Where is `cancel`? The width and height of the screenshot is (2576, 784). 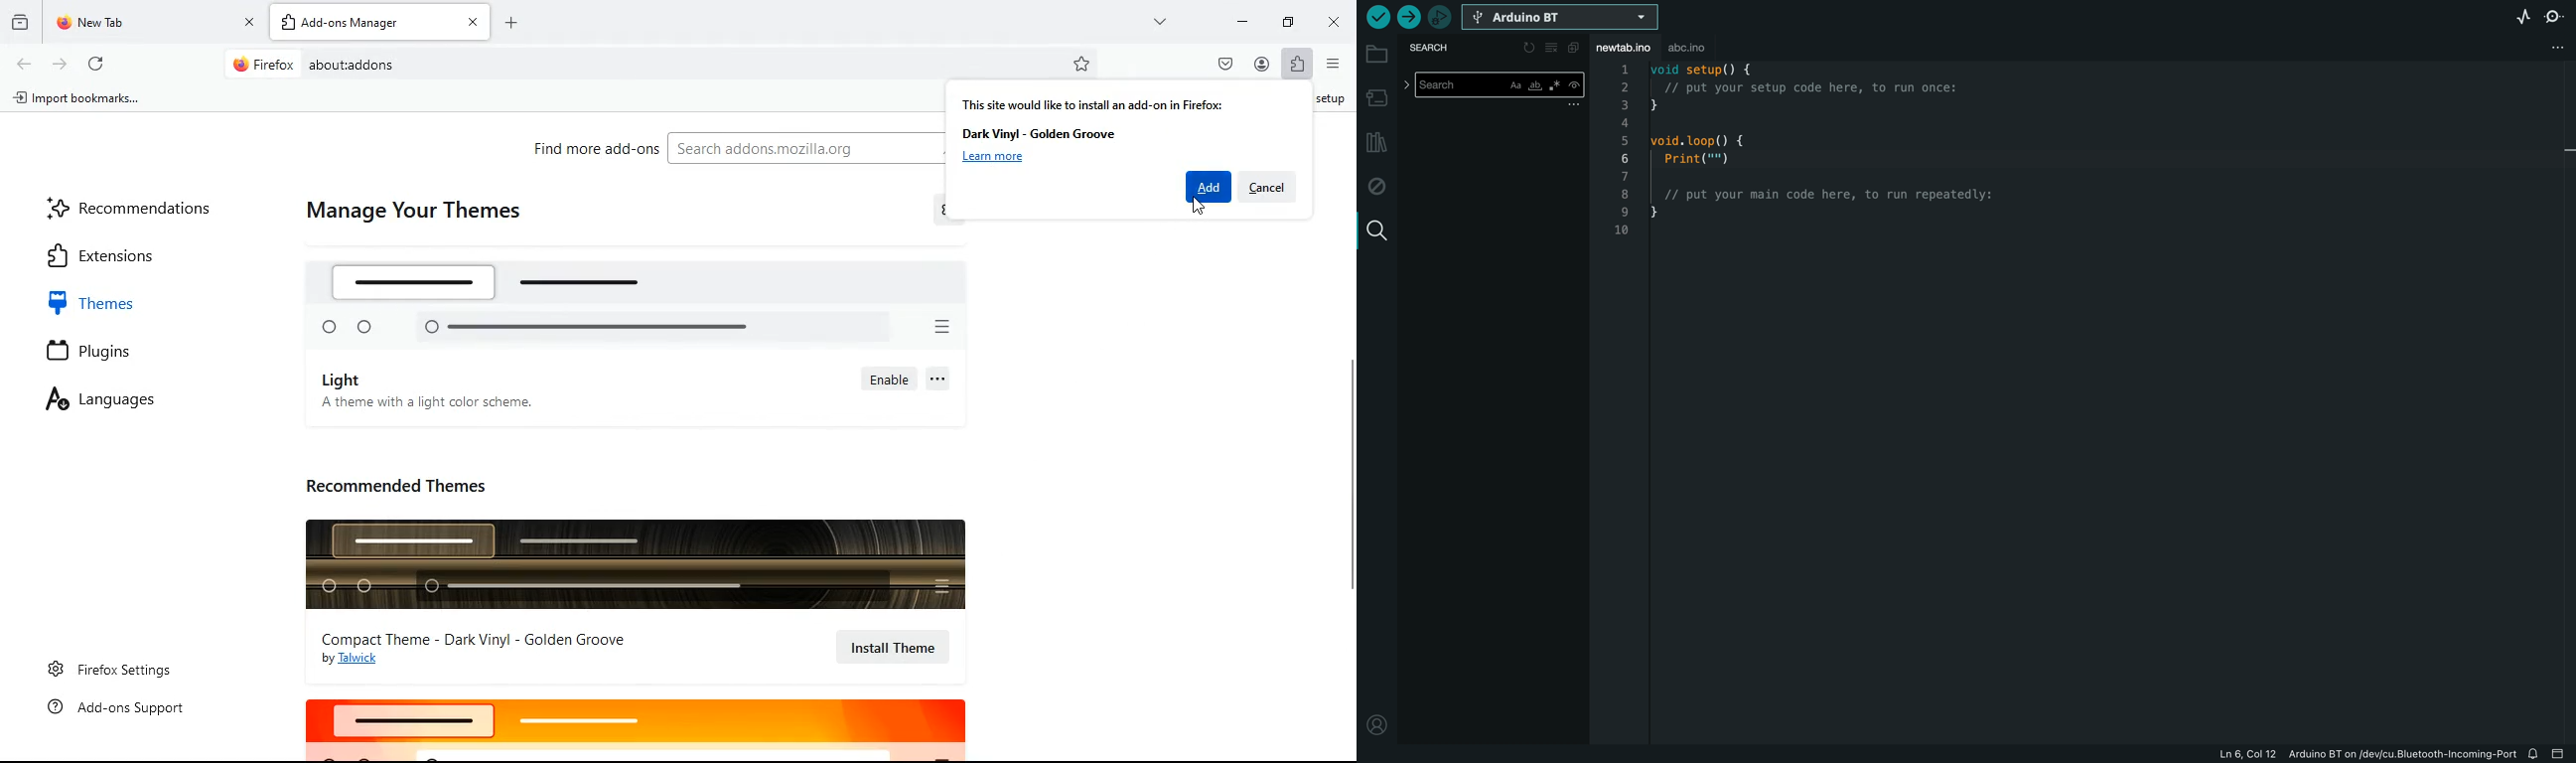
cancel is located at coordinates (1267, 186).